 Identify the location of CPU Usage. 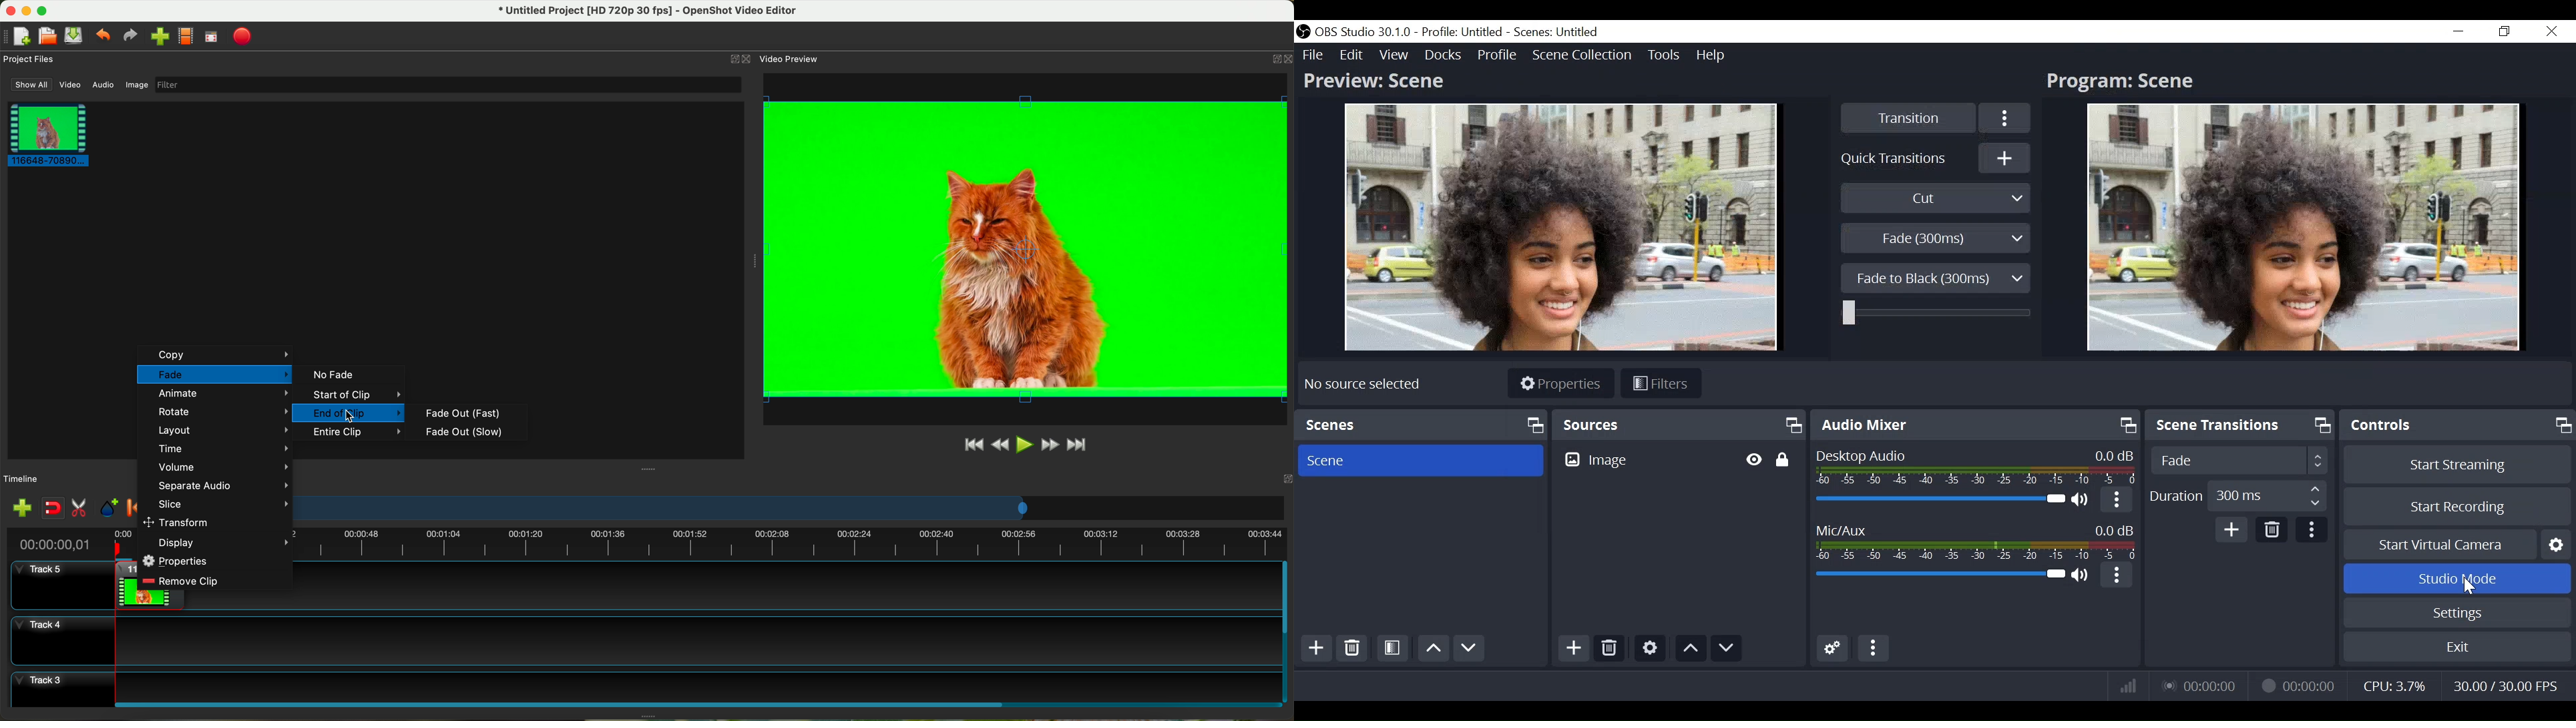
(2394, 685).